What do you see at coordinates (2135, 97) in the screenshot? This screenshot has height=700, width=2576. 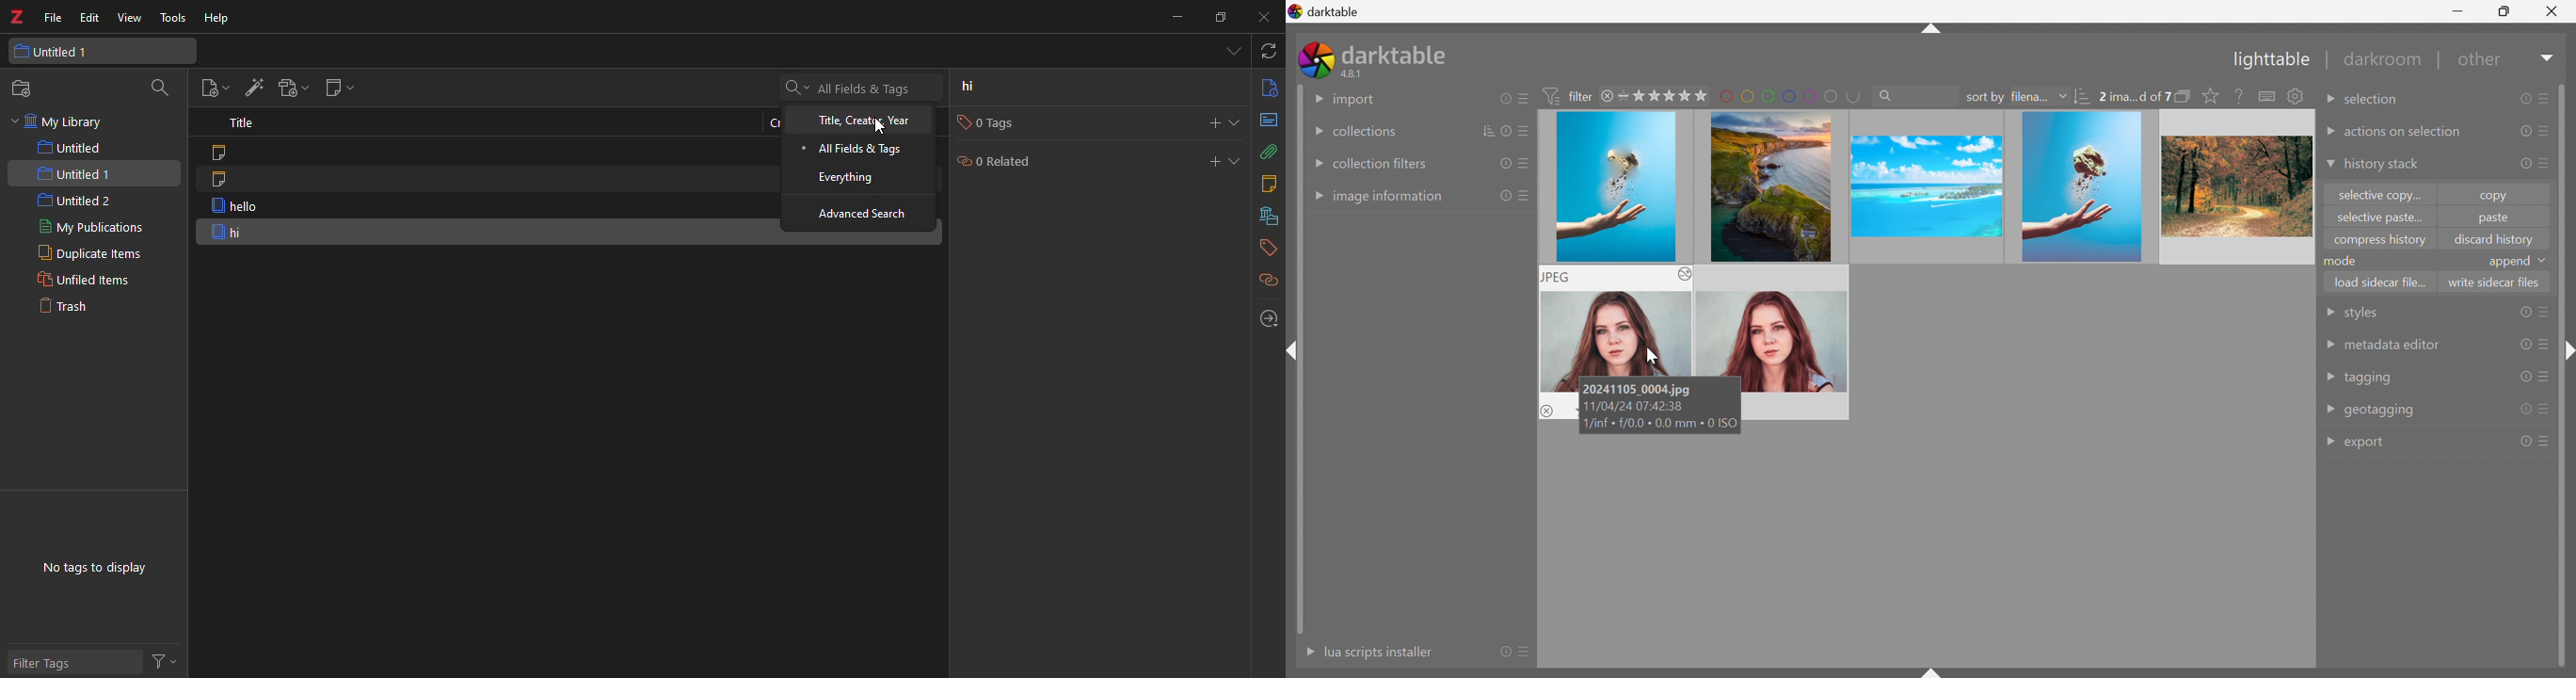 I see `0 ima...d of 7` at bounding box center [2135, 97].